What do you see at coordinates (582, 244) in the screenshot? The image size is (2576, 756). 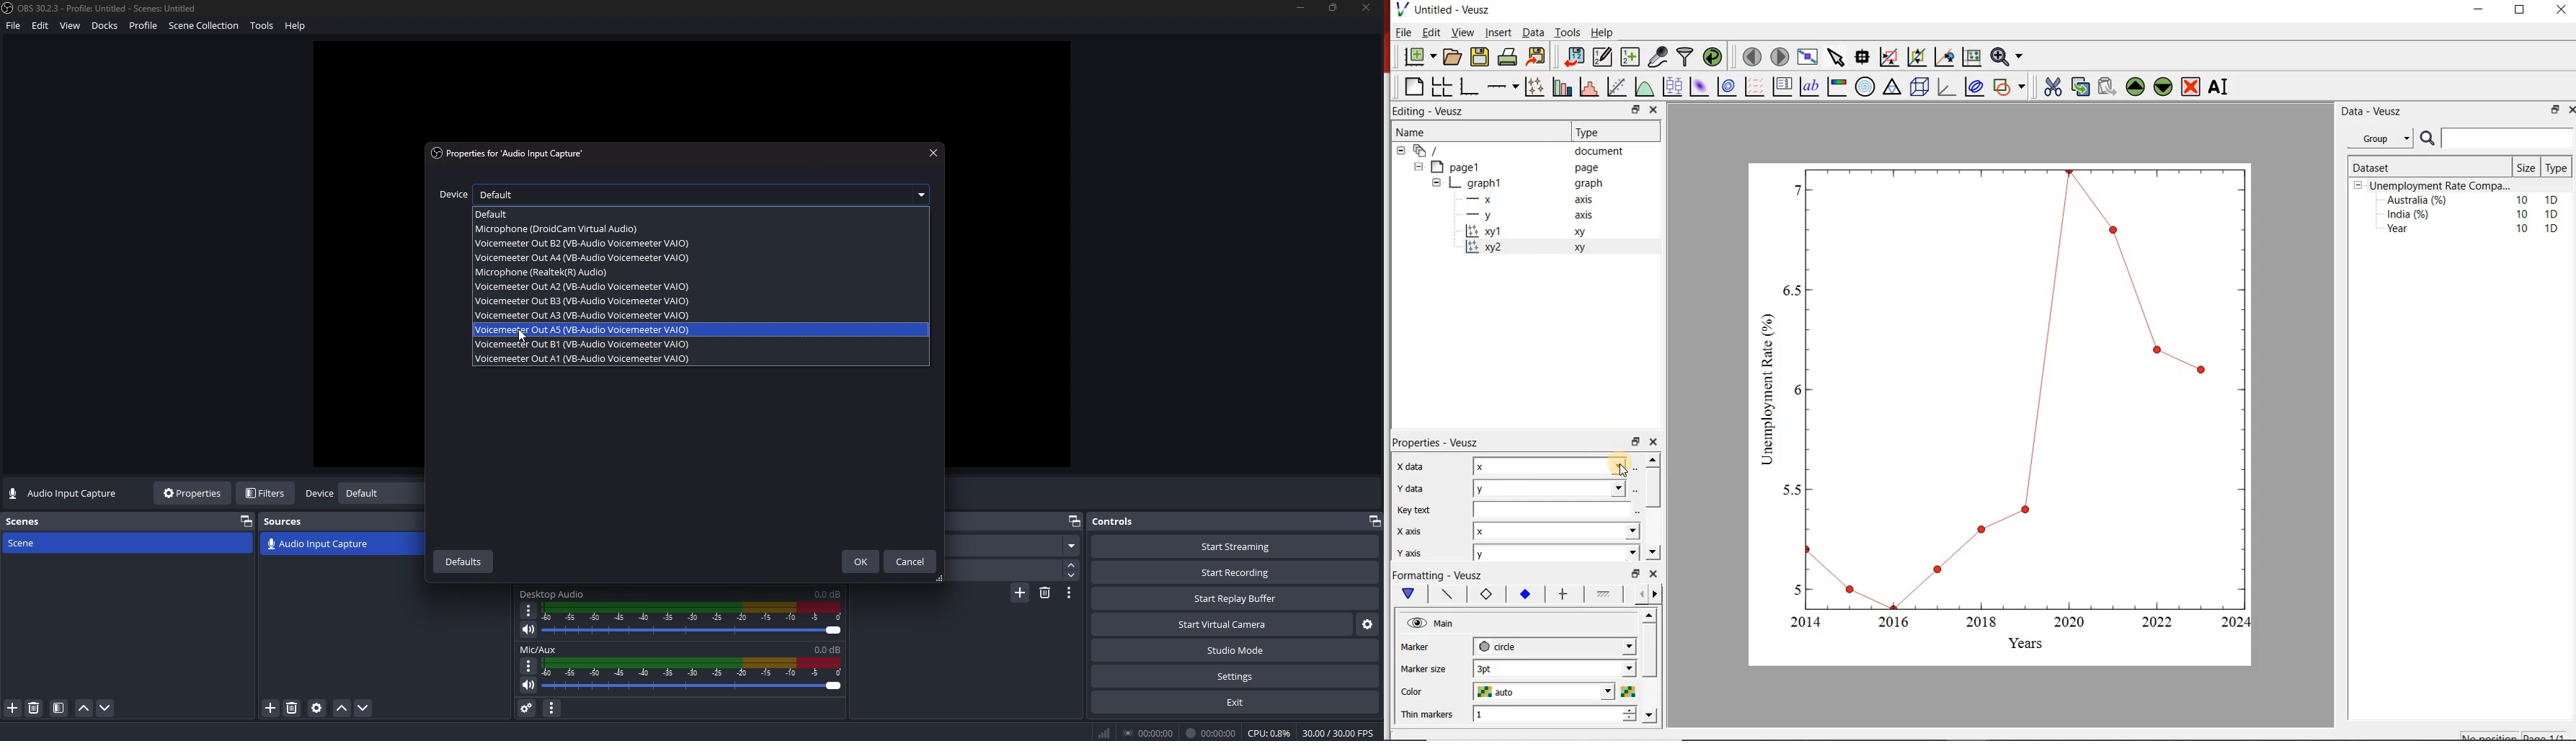 I see `voicemeeter out b2` at bounding box center [582, 244].